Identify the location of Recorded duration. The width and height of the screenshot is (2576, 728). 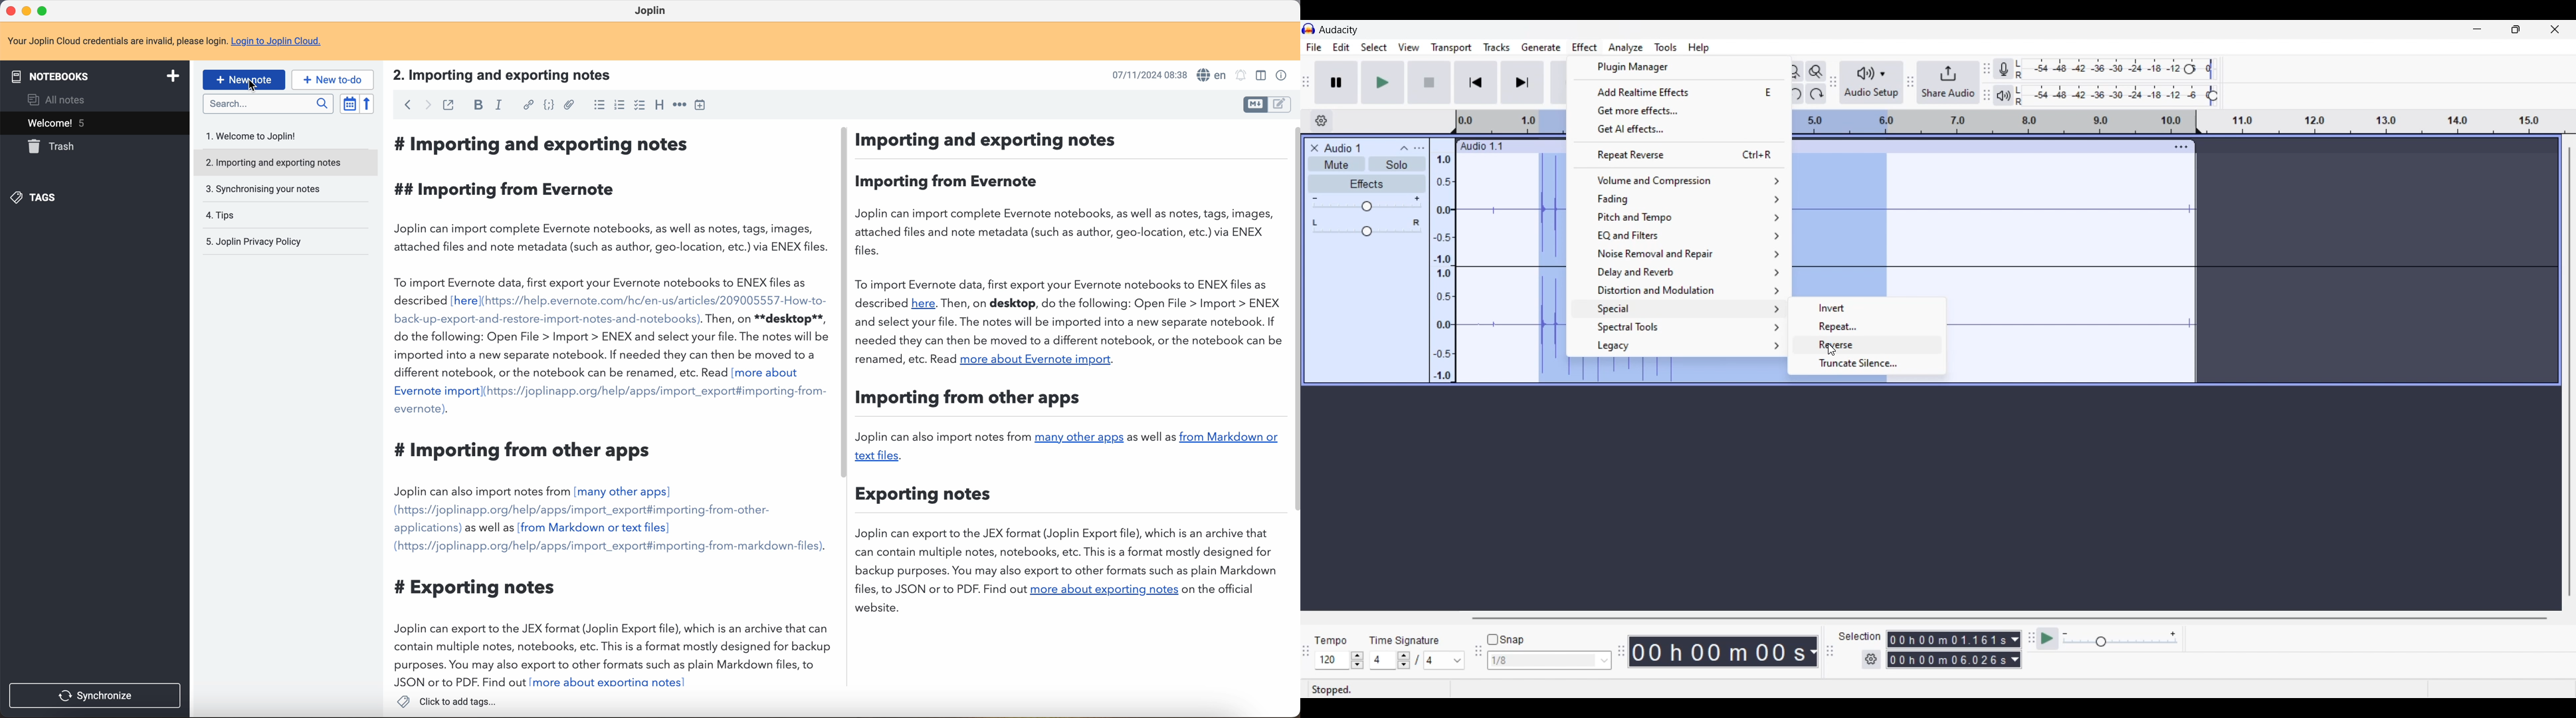
(1718, 652).